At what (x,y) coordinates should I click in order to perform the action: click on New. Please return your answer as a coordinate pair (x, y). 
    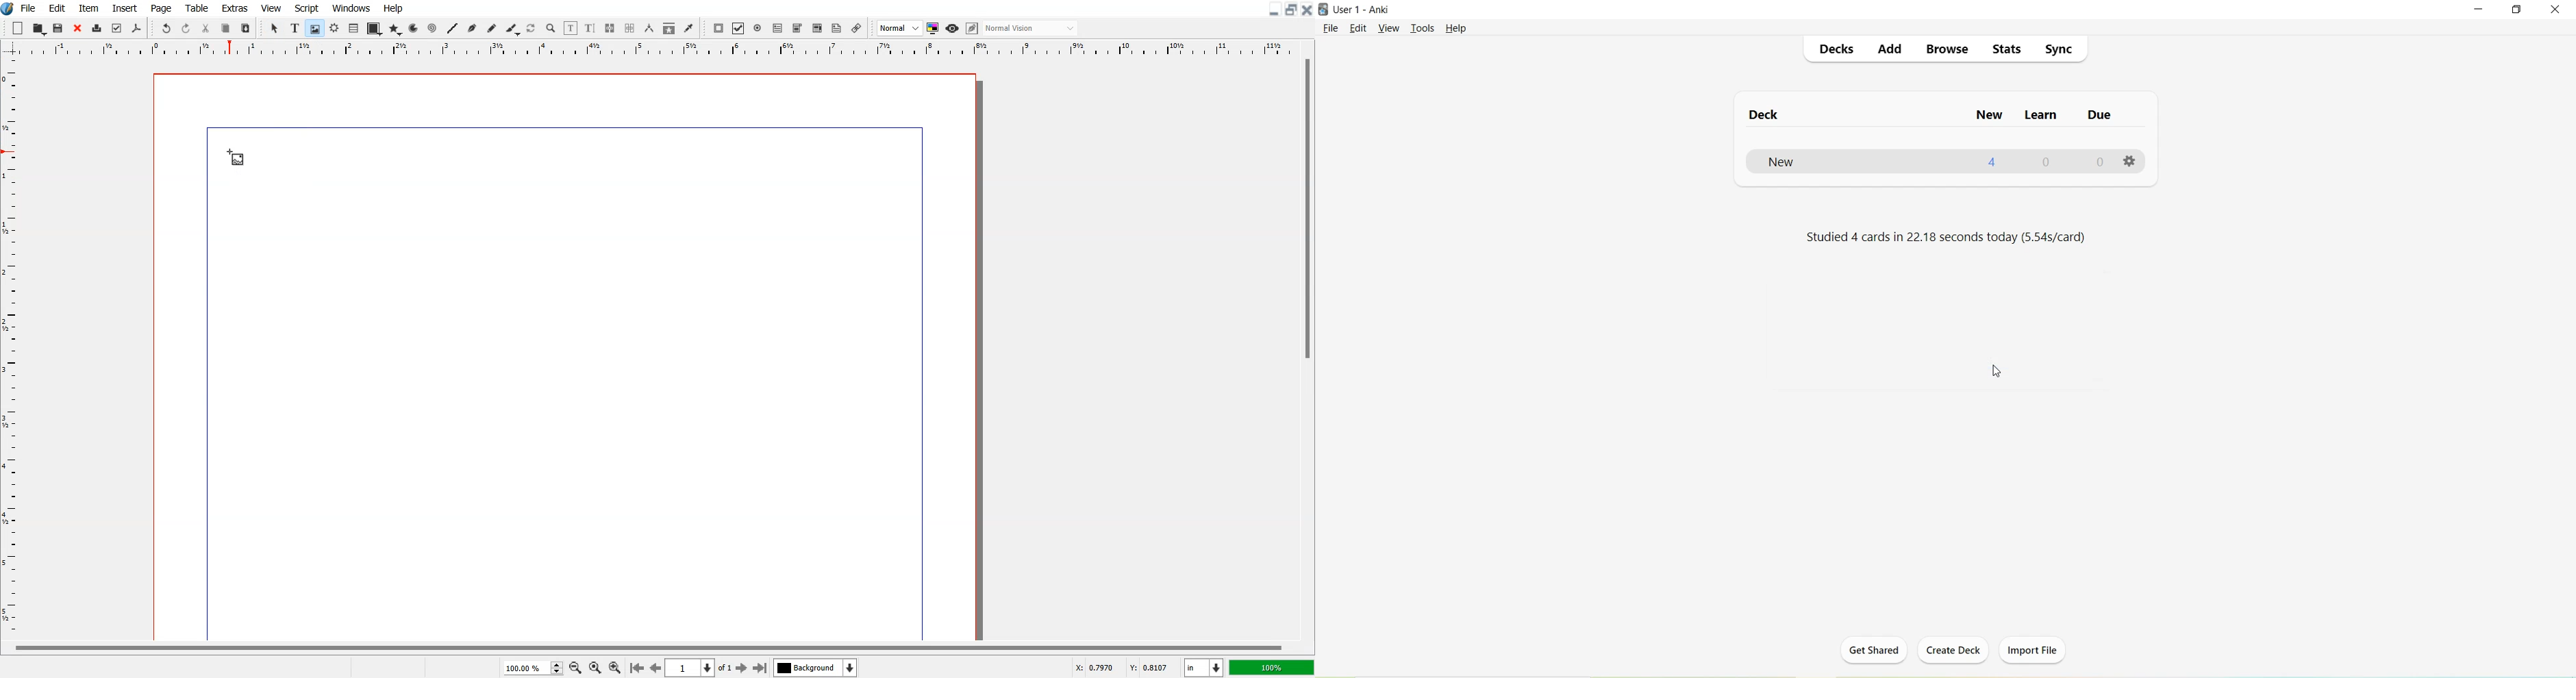
    Looking at the image, I should click on (1788, 162).